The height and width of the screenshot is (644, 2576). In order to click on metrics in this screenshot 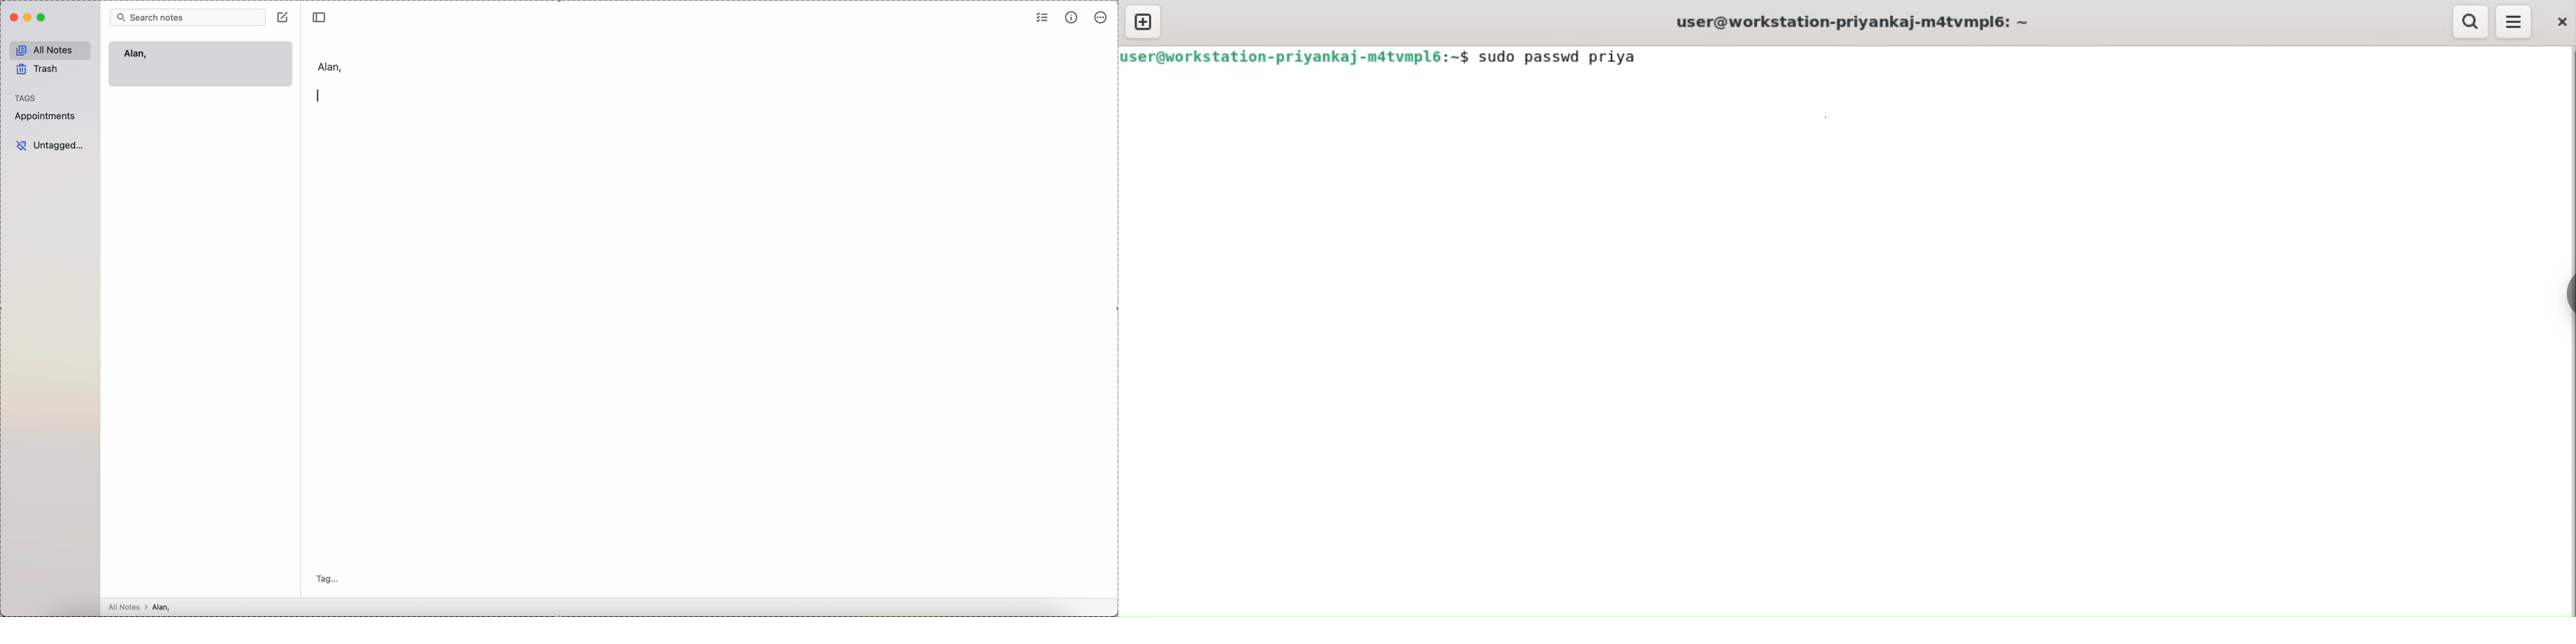, I will do `click(1072, 18)`.